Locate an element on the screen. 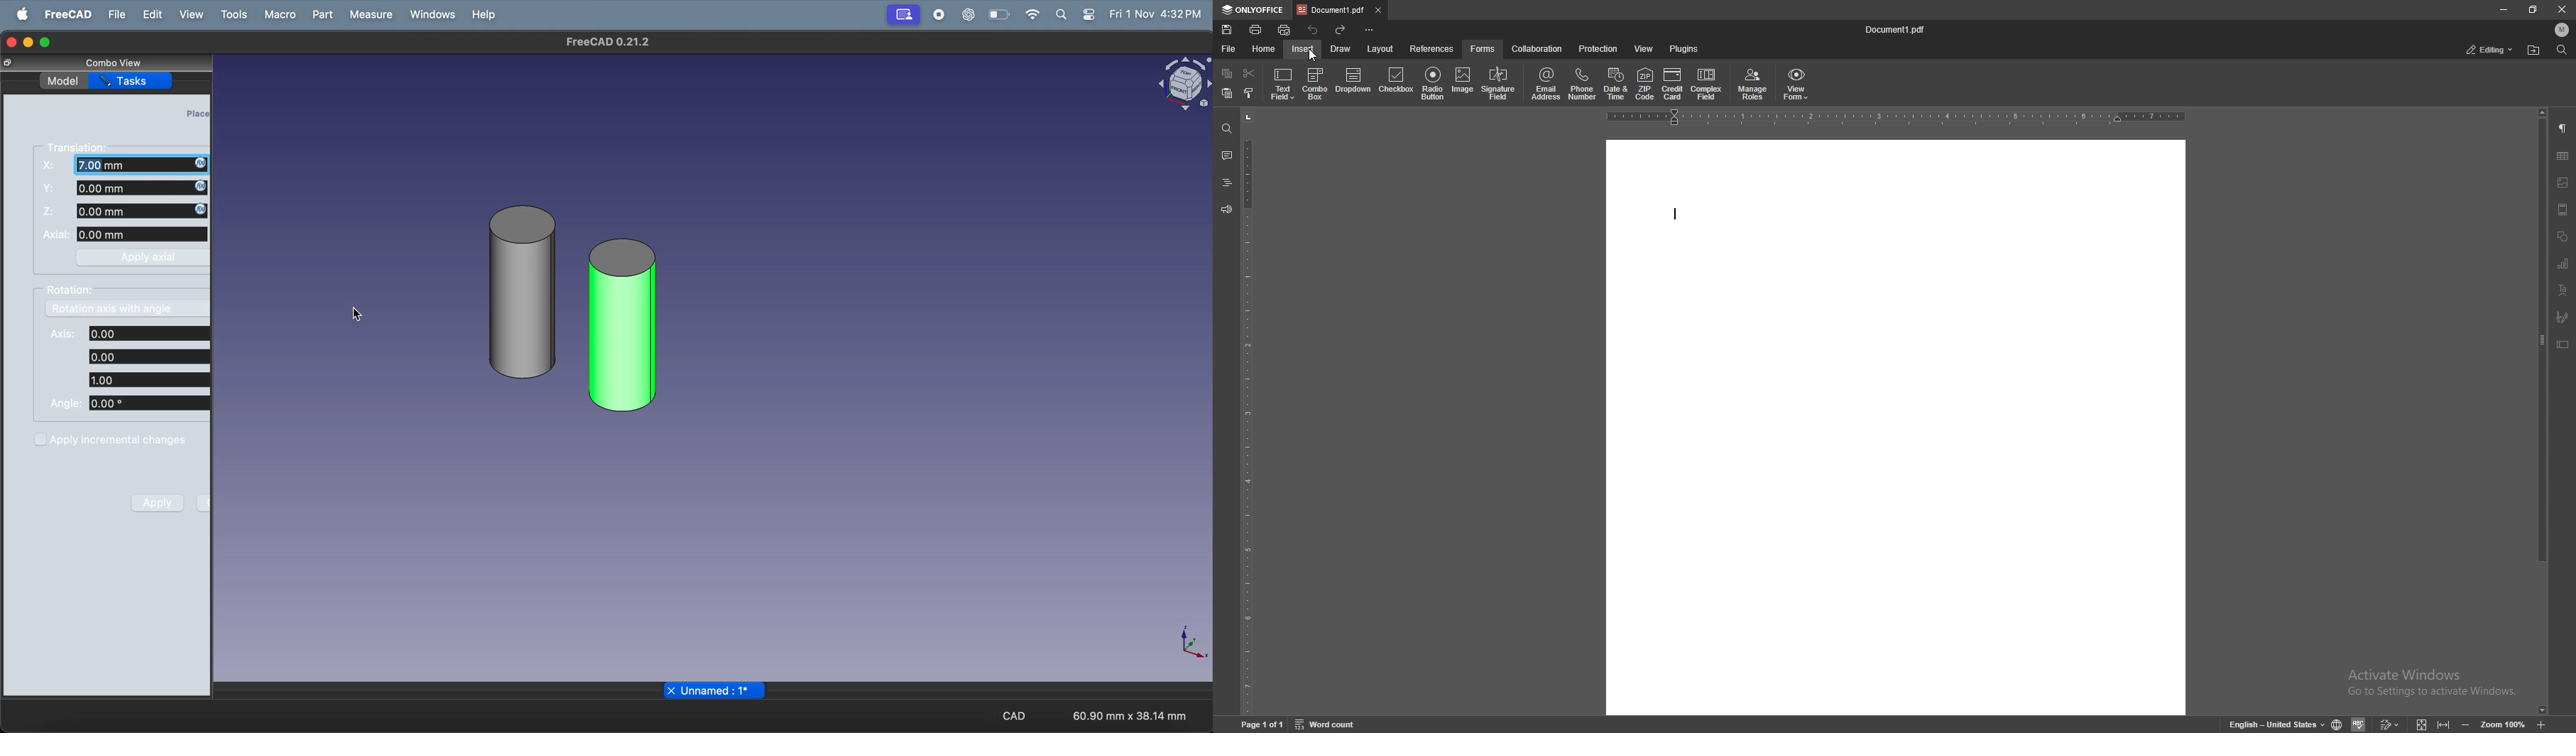 The height and width of the screenshot is (756, 2576). signature field is located at coordinates (2562, 317).